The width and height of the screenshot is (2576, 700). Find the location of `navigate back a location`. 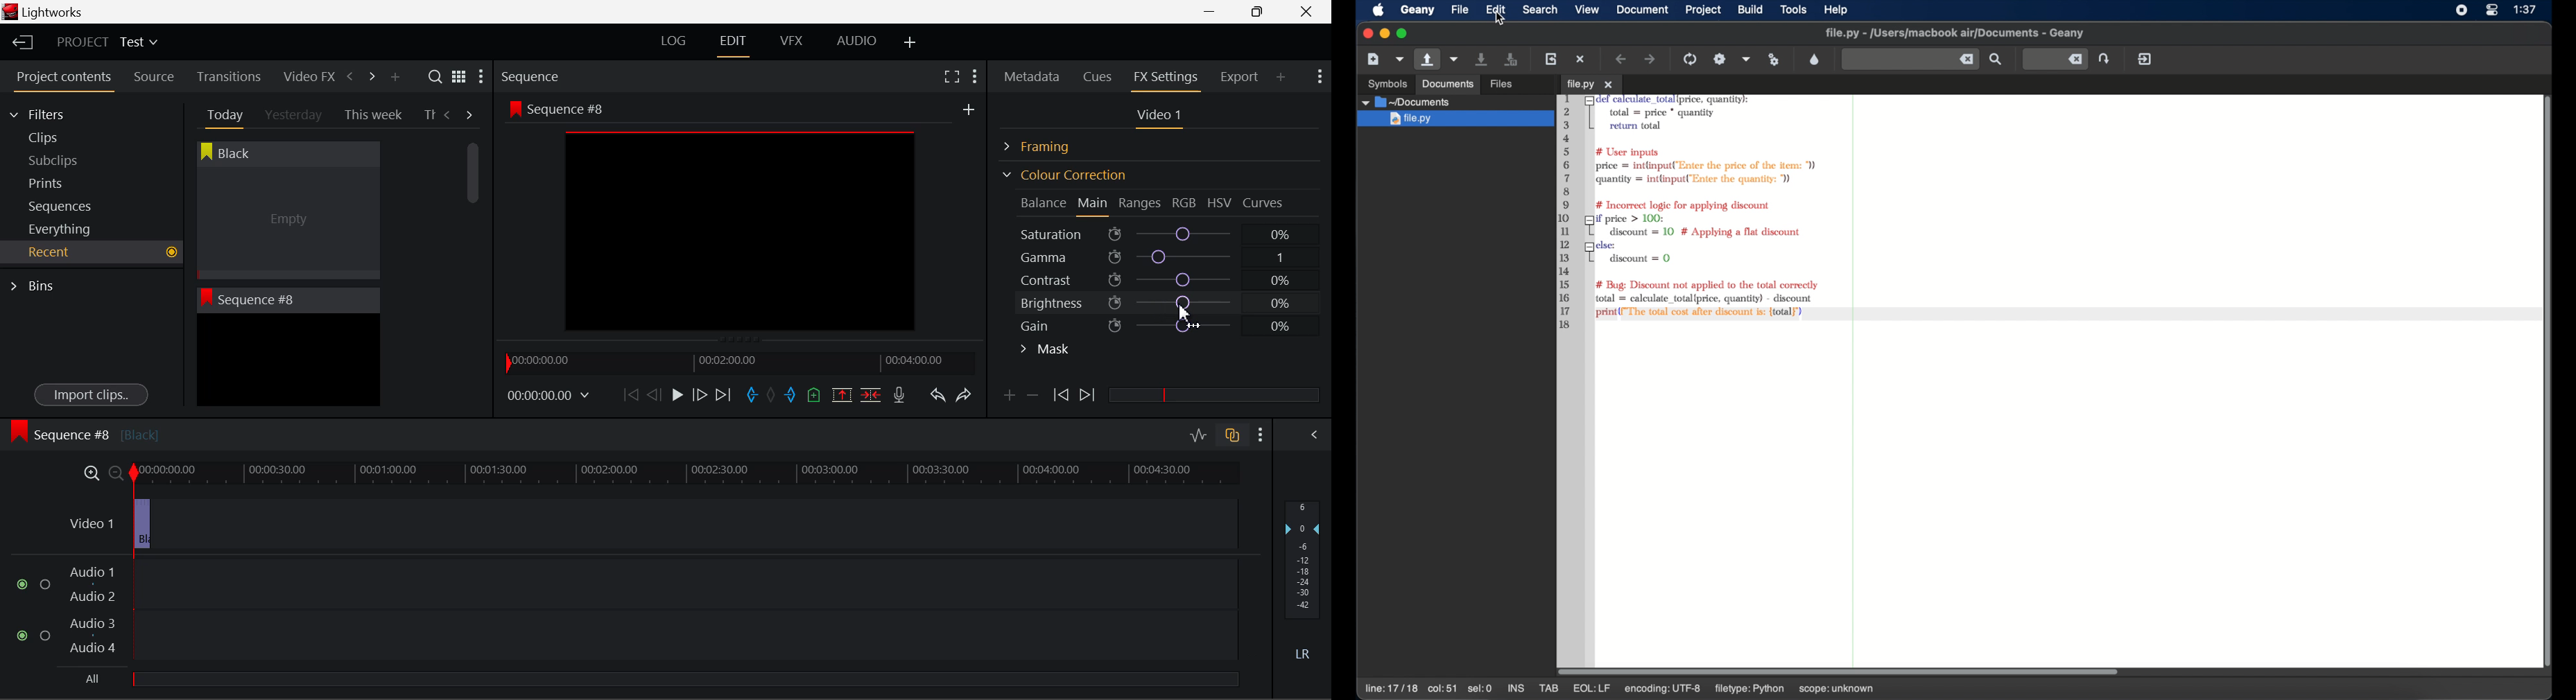

navigate back a location is located at coordinates (1622, 59).